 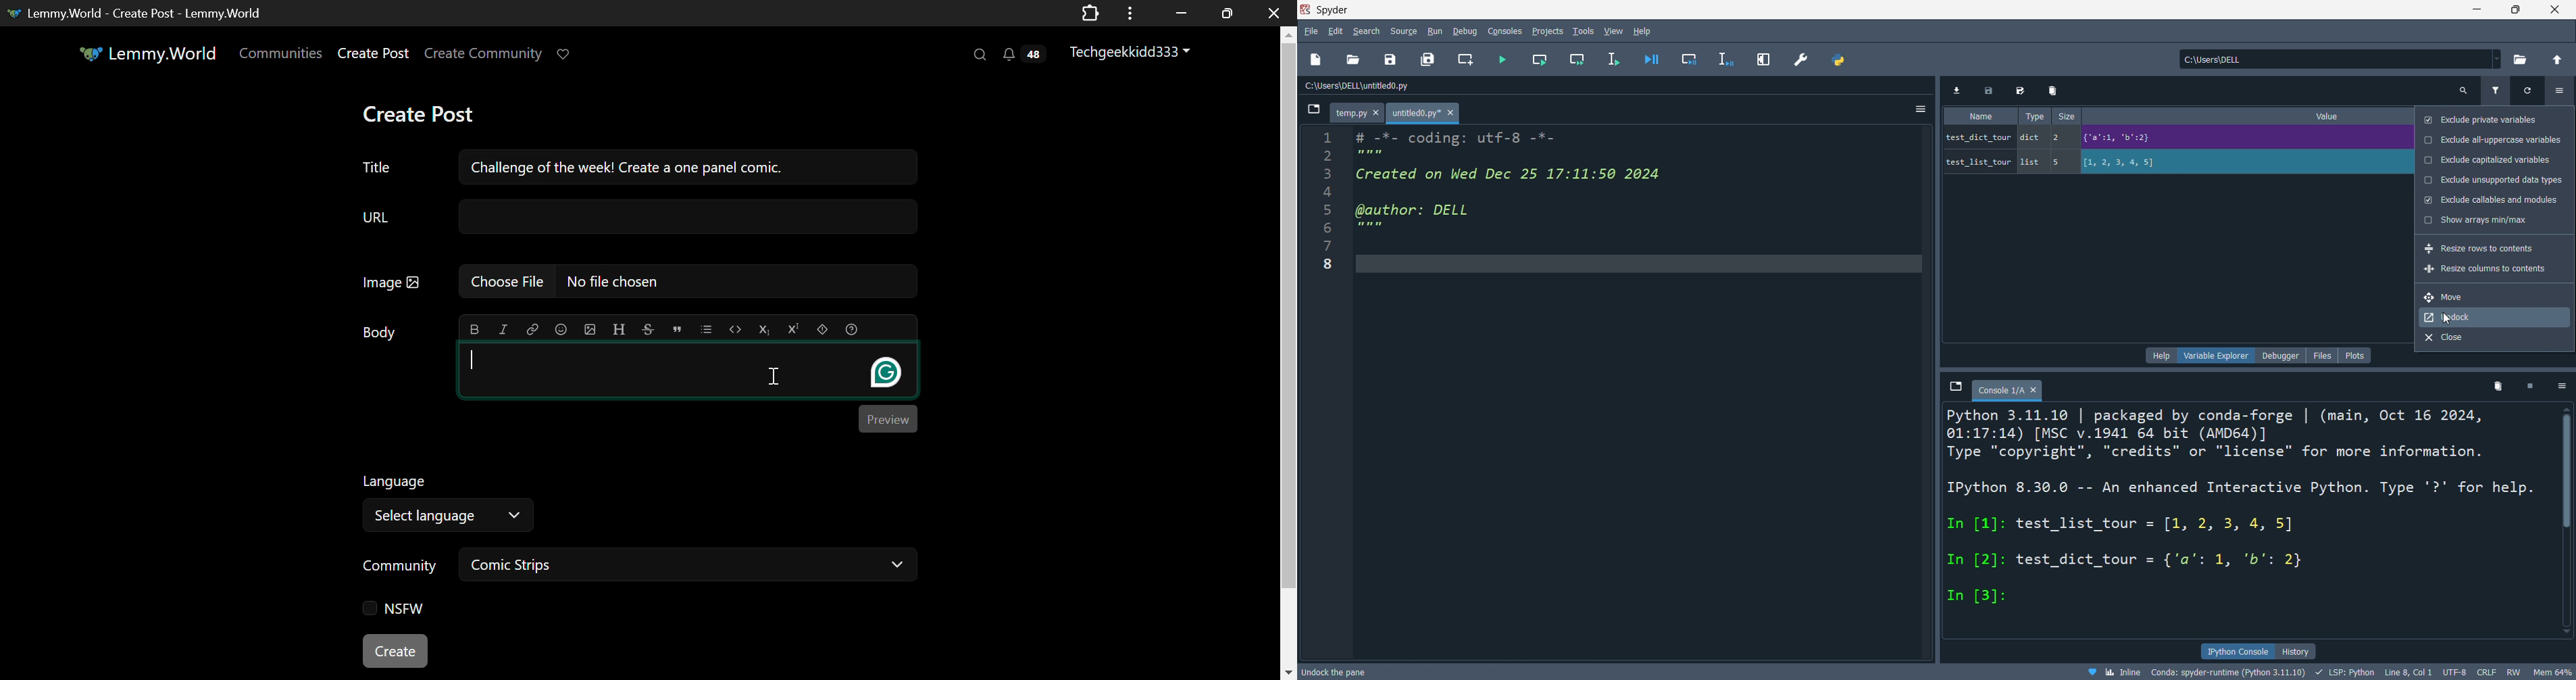 What do you see at coordinates (2494, 141) in the screenshot?
I see `exclude all uppercase variables` at bounding box center [2494, 141].